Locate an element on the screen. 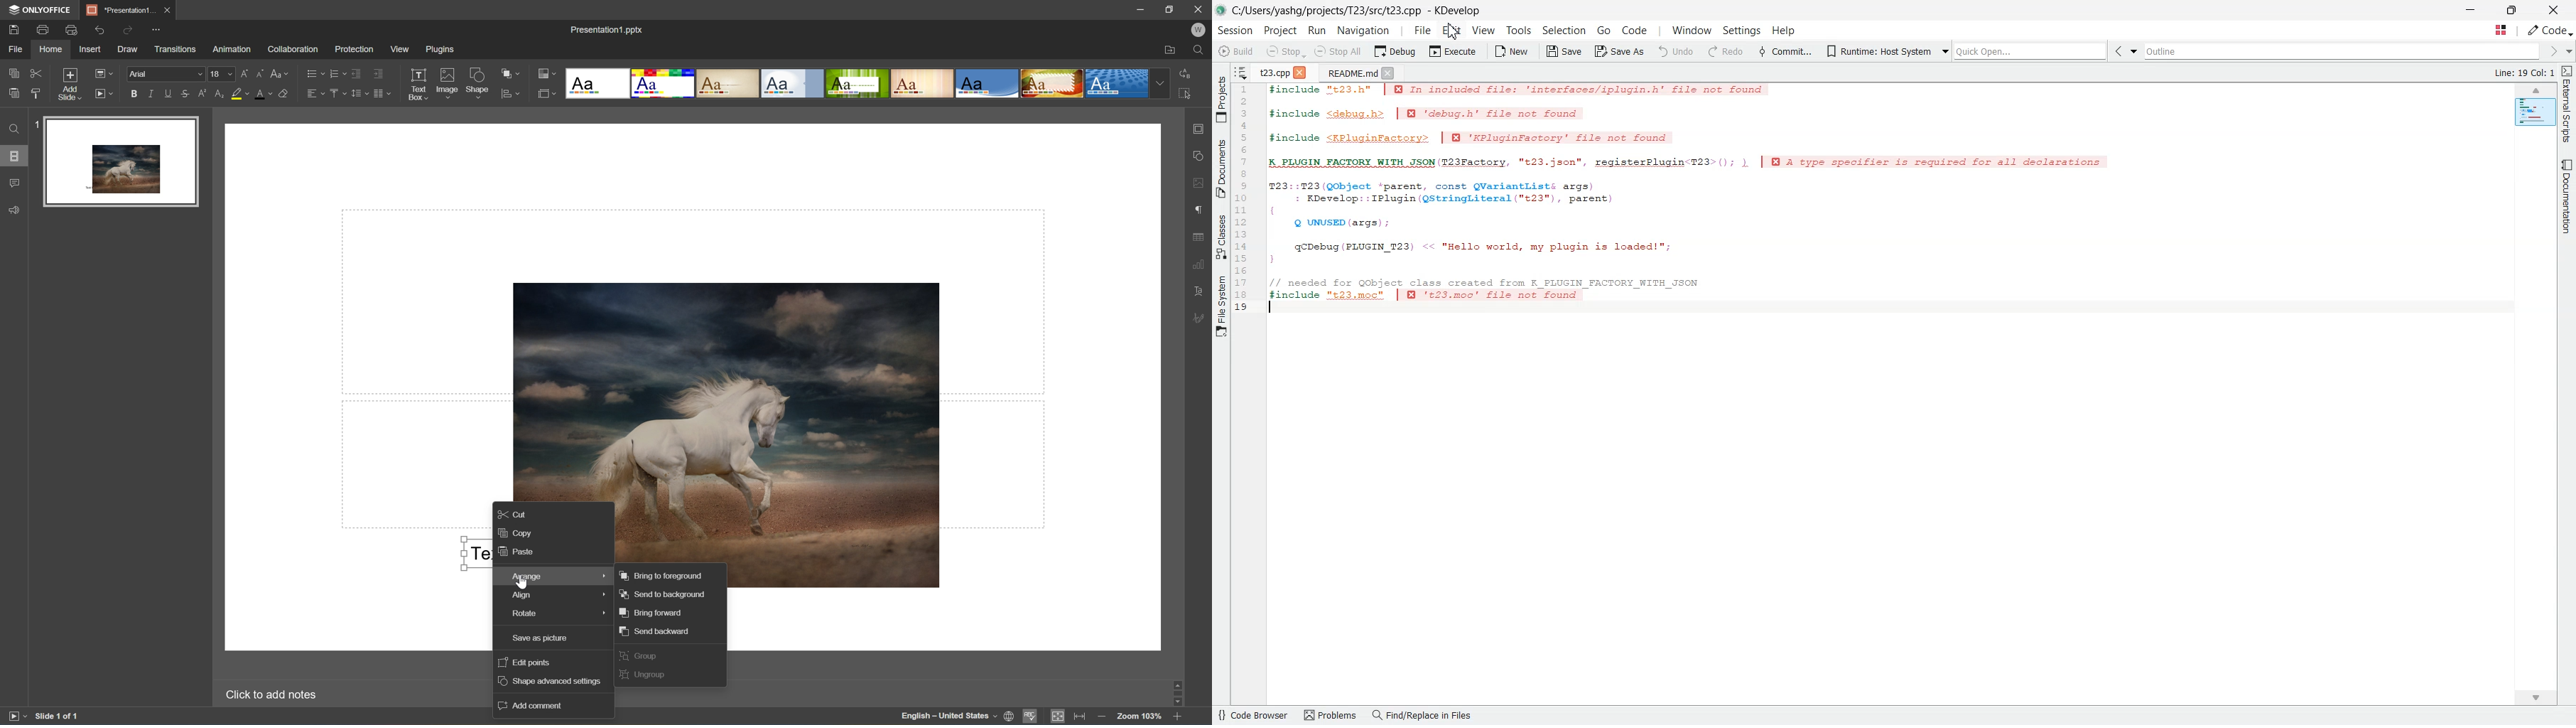 This screenshot has height=728, width=2576. Highlight color is located at coordinates (240, 93).